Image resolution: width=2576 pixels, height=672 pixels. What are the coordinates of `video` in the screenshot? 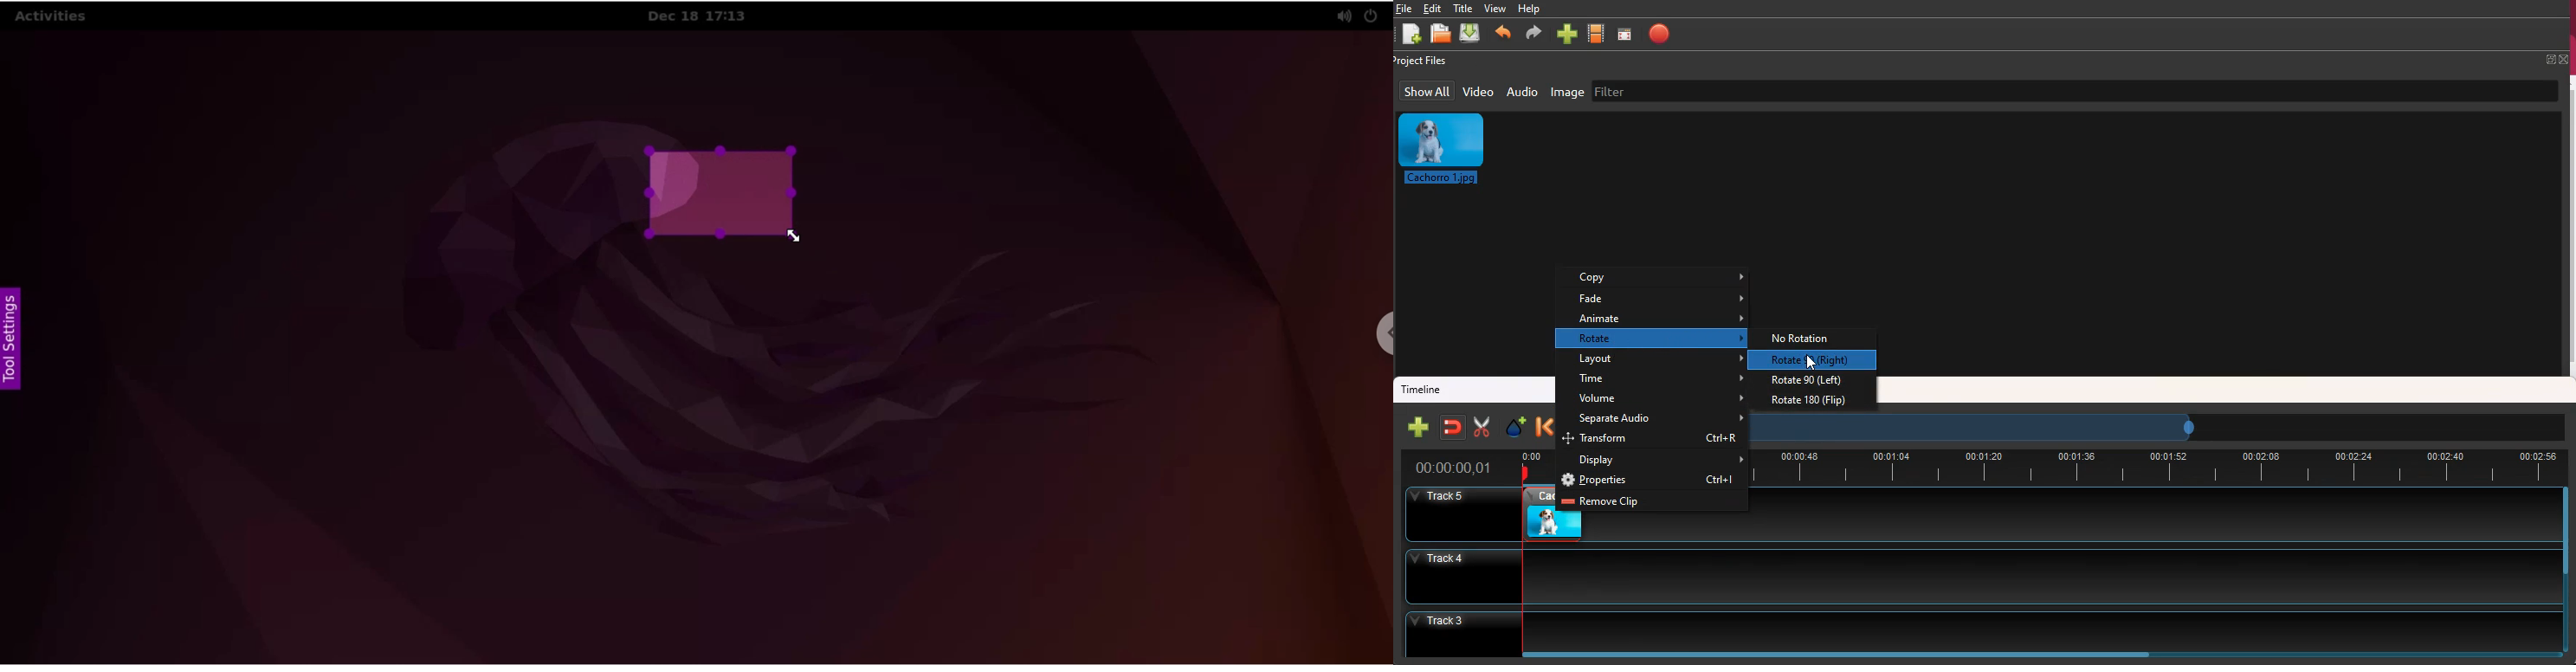 It's located at (1476, 94).